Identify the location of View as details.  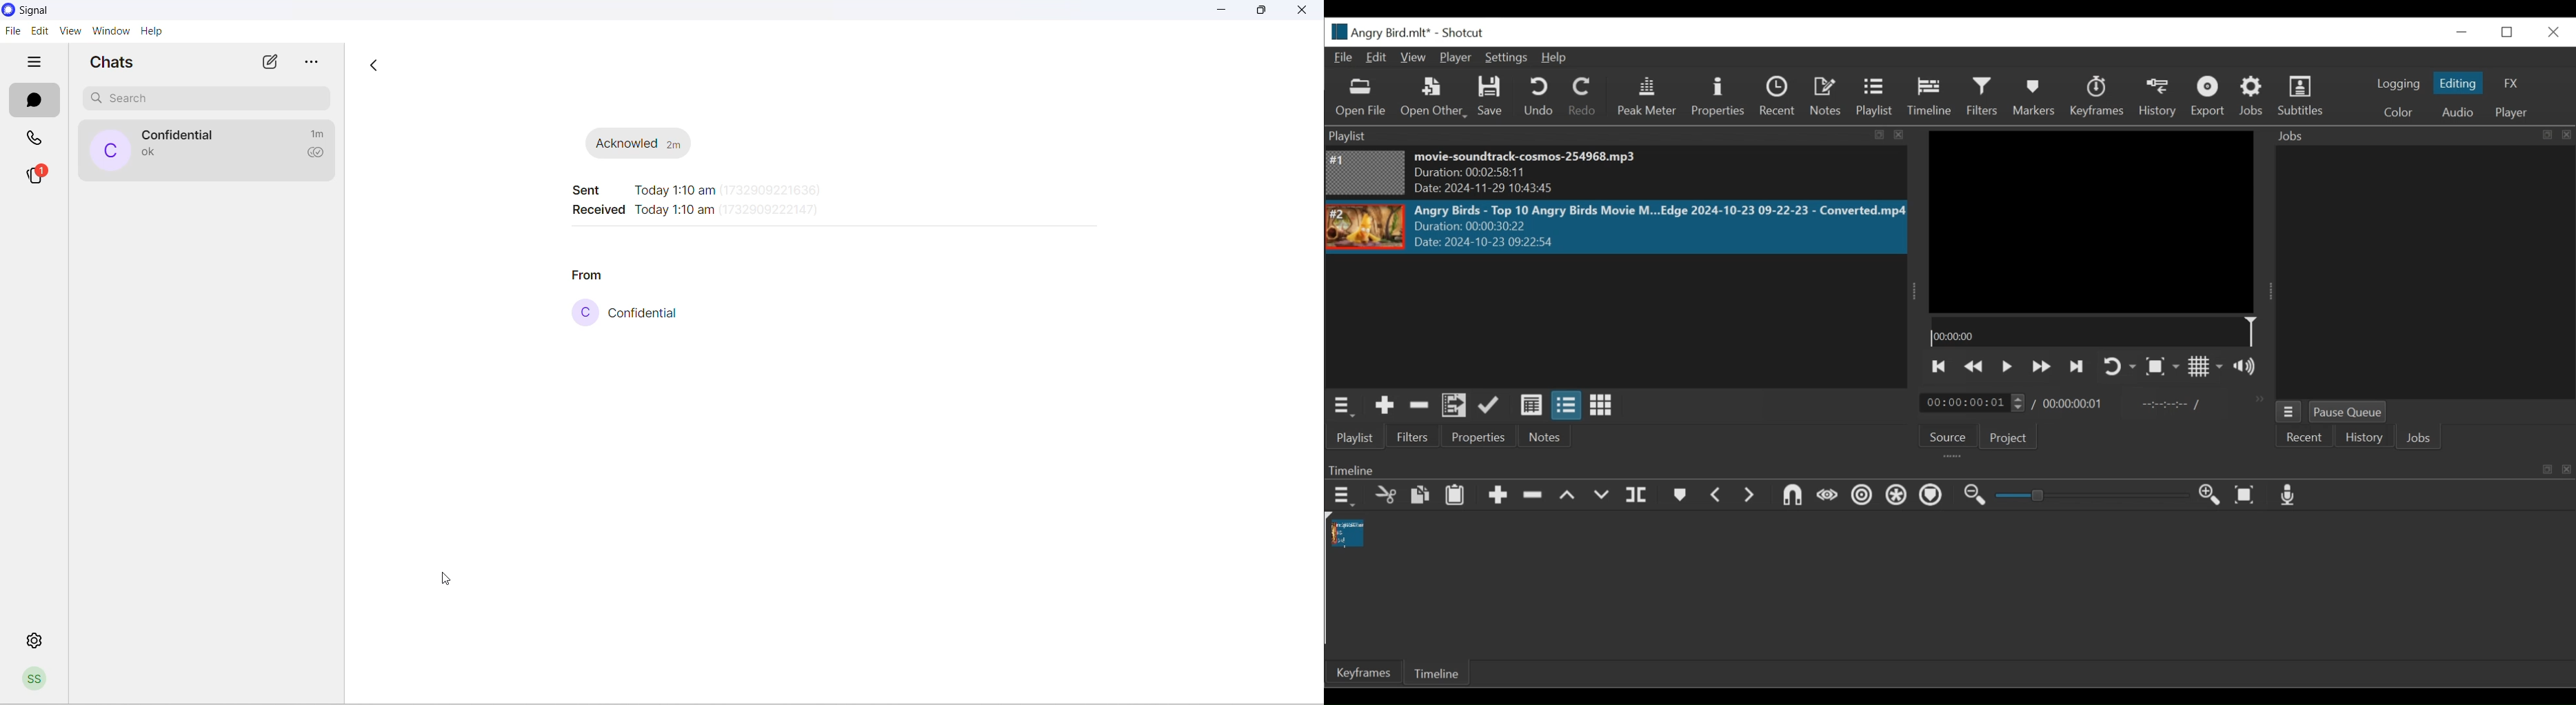
(1531, 407).